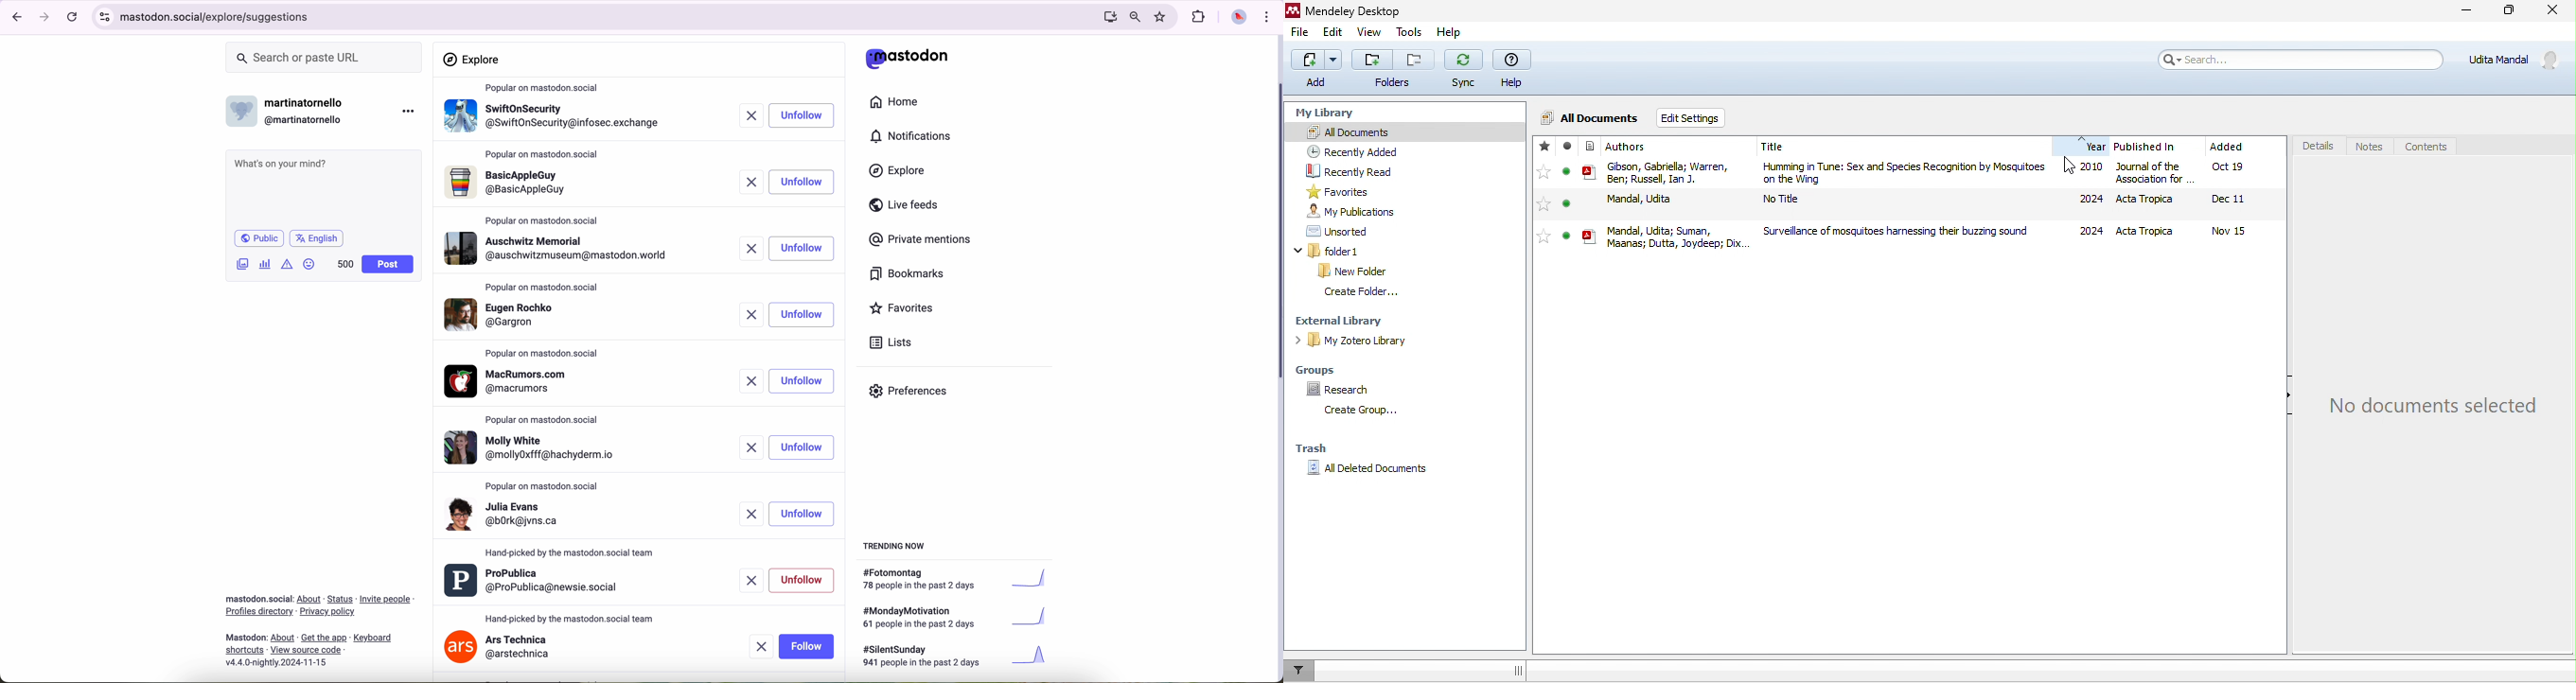  Describe the element at coordinates (2235, 193) in the screenshot. I see `Added
oct 19
Dec 11
Nov 15` at that location.